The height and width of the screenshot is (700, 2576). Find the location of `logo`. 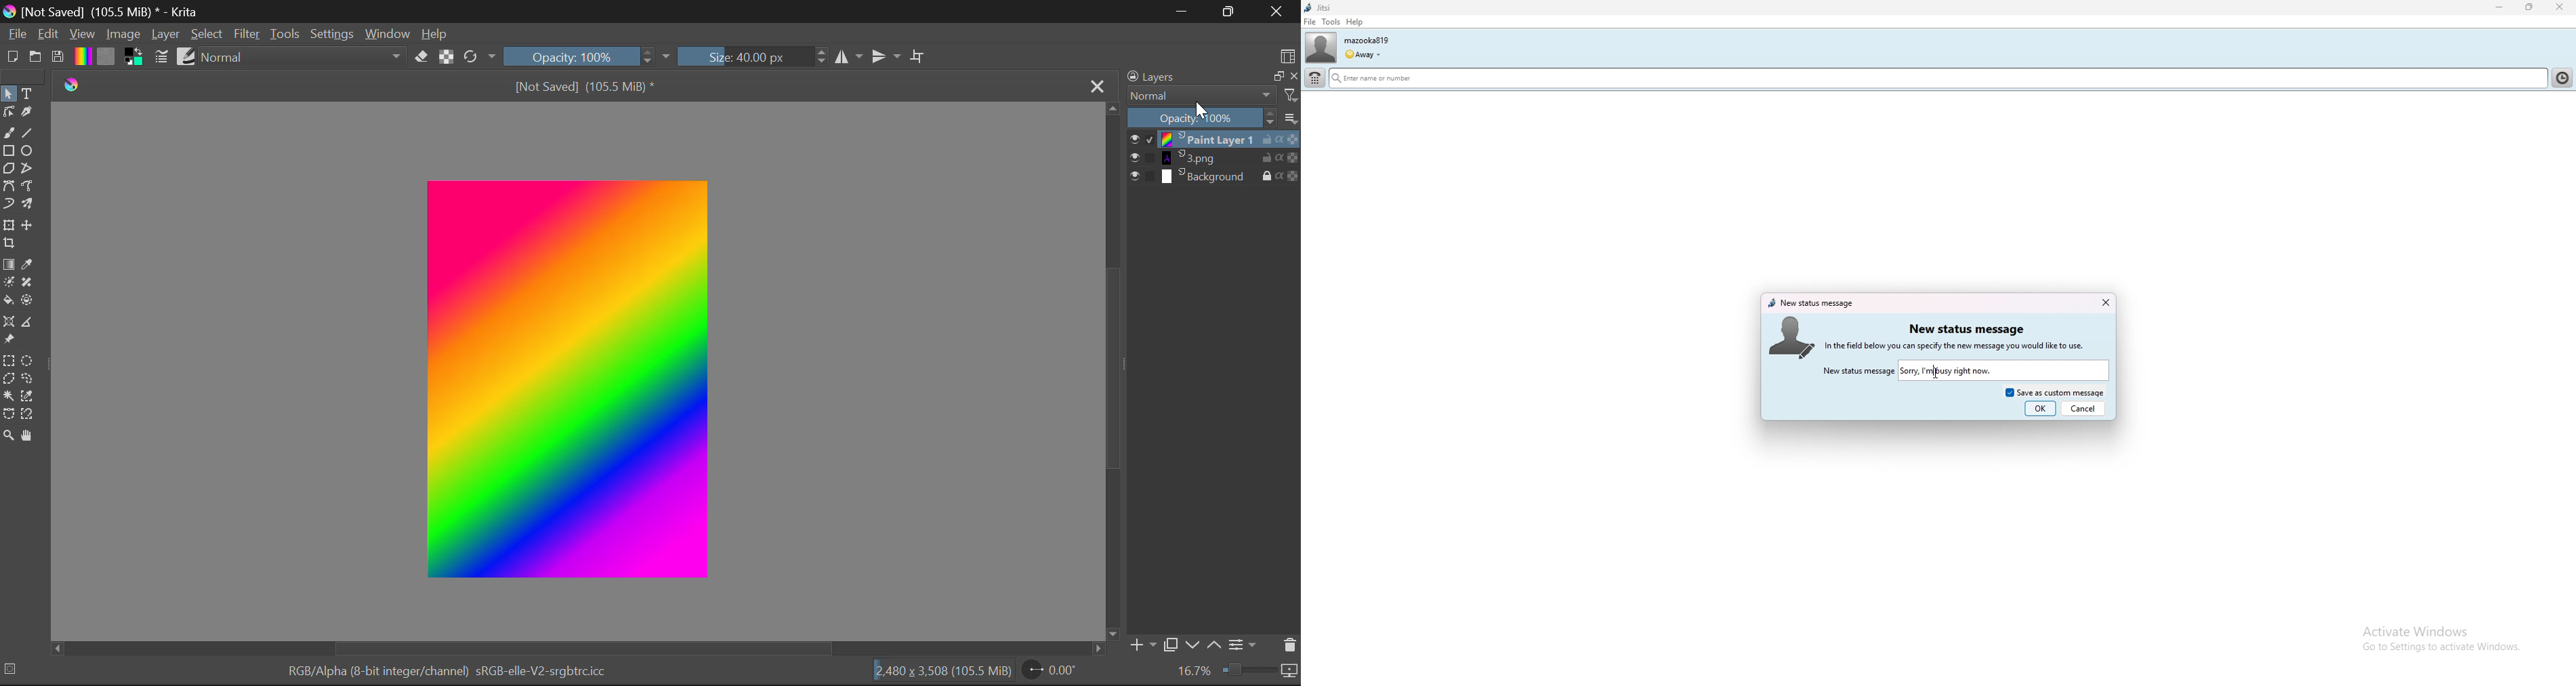

logo is located at coordinates (75, 86).